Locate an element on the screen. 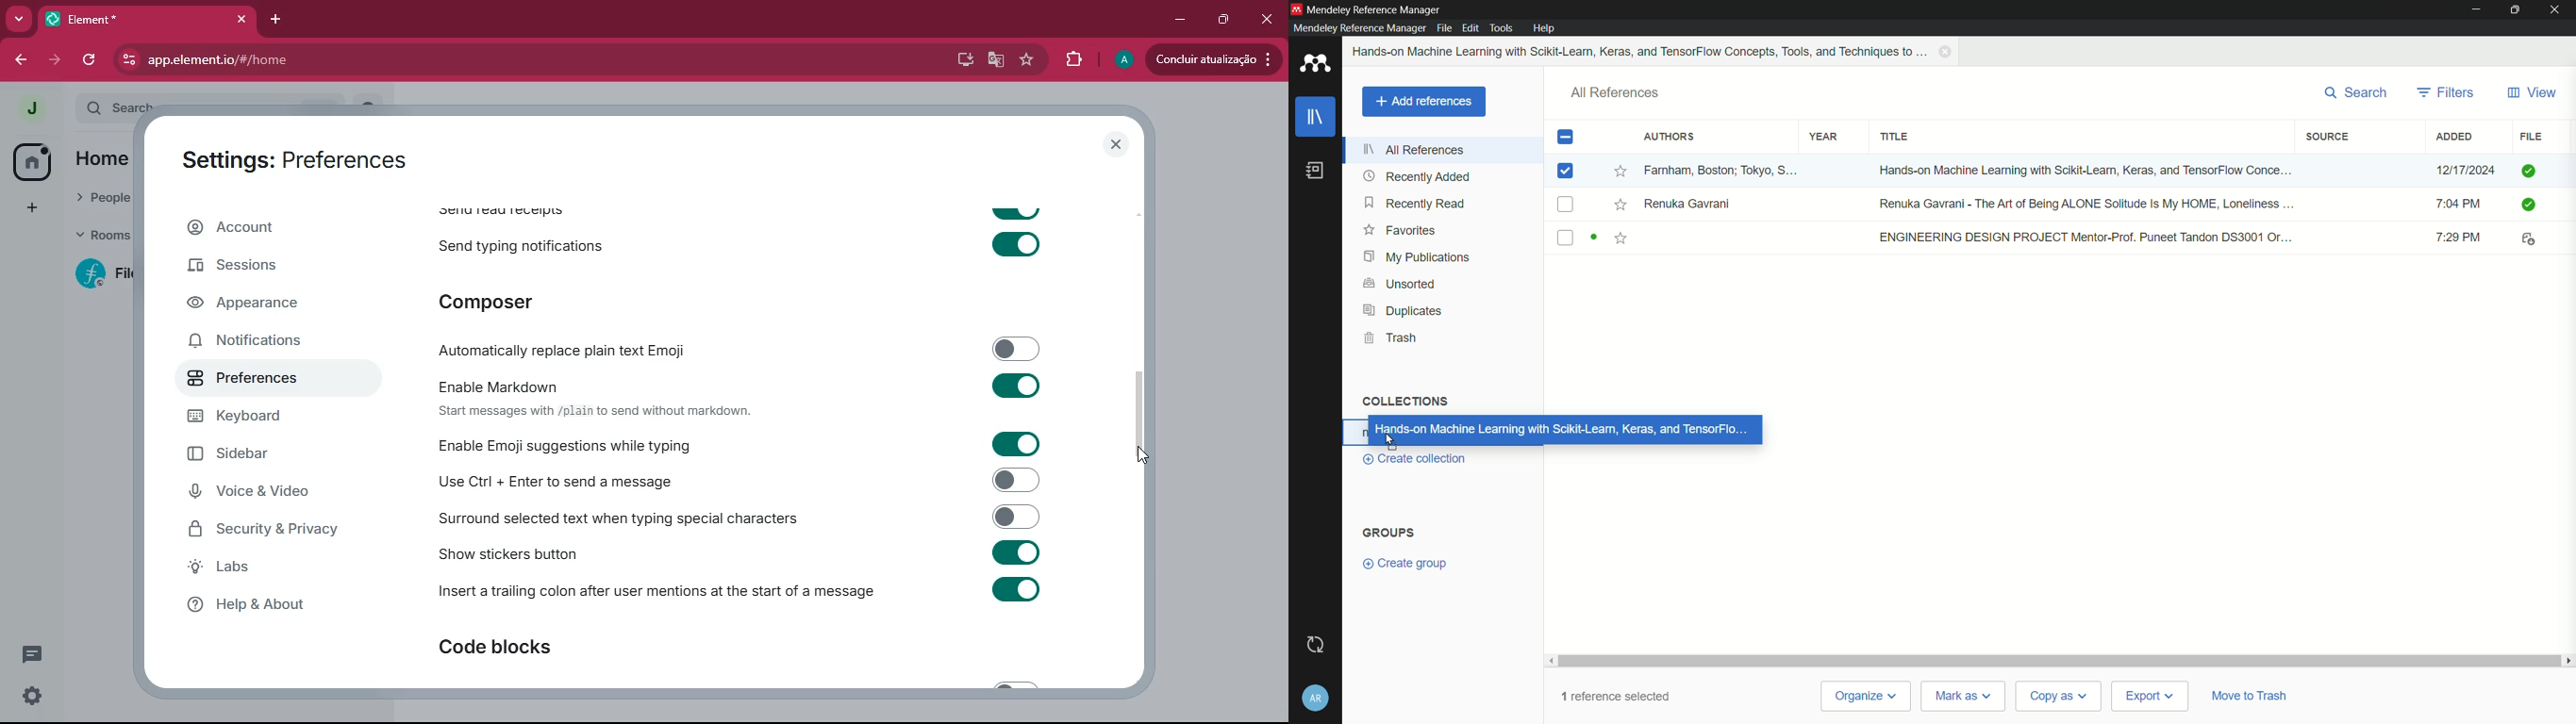 The height and width of the screenshot is (728, 2576). organize is located at coordinates (1866, 696).